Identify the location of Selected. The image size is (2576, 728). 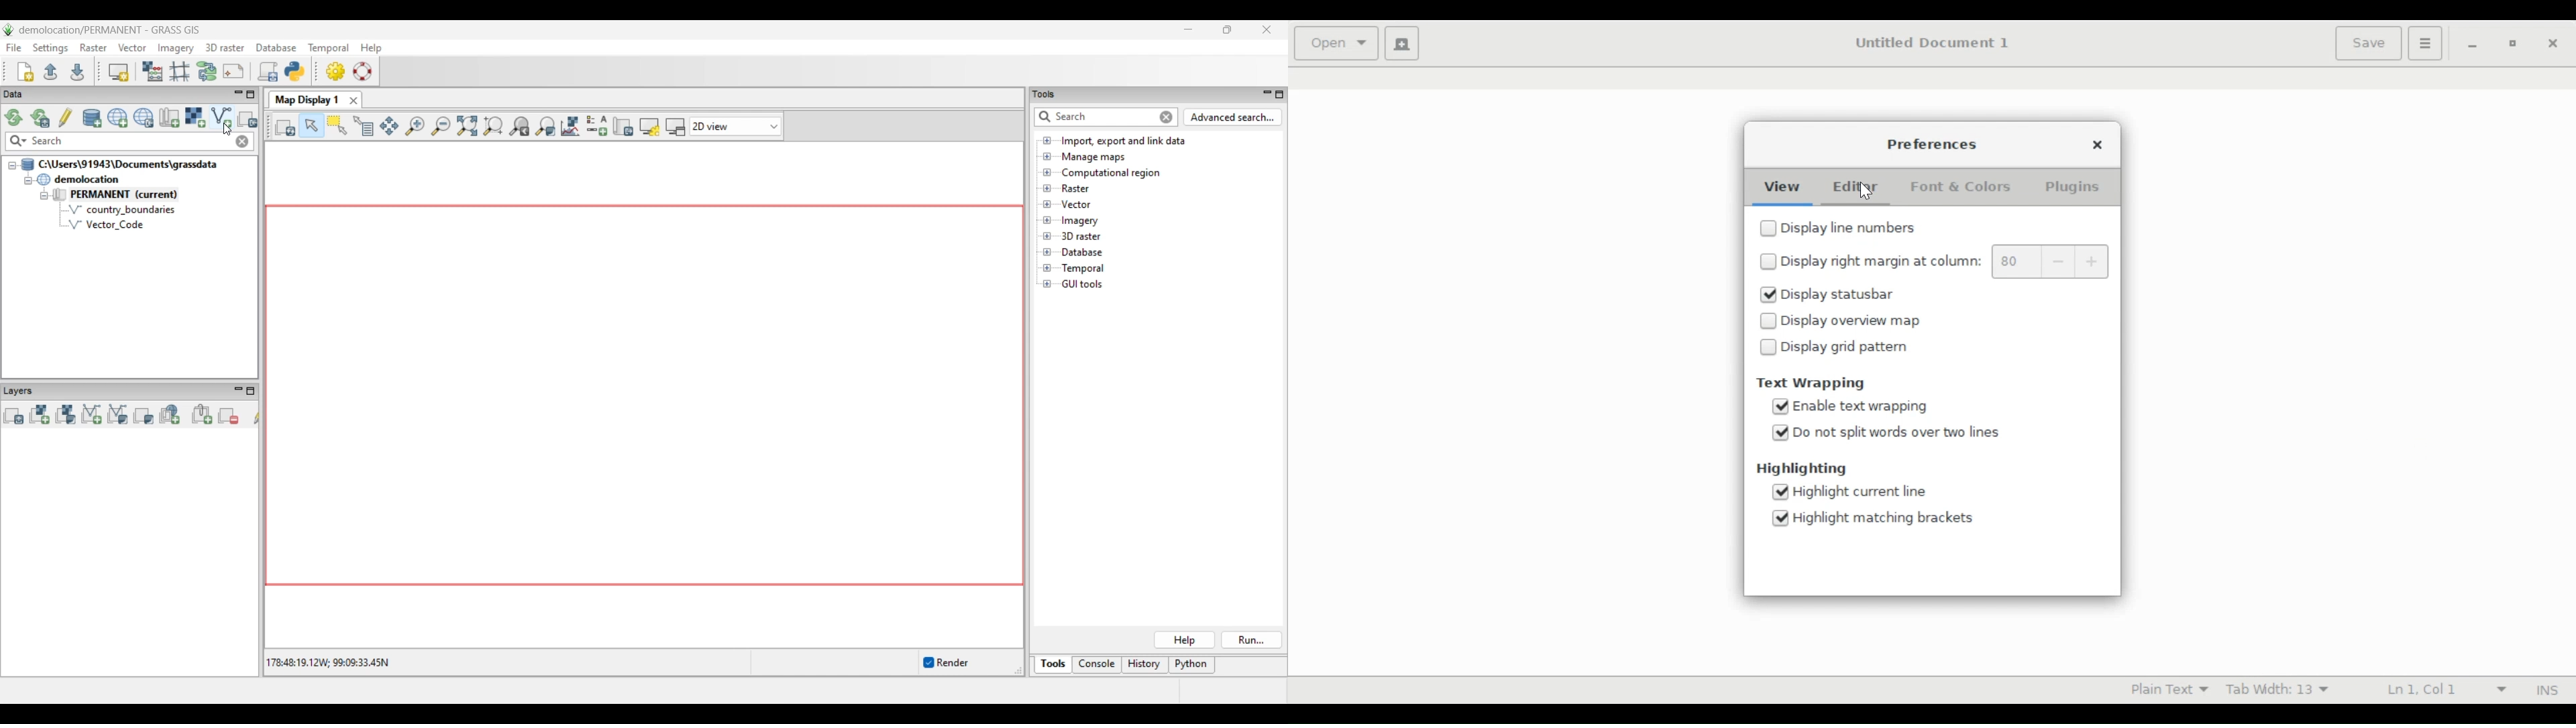
(1782, 406).